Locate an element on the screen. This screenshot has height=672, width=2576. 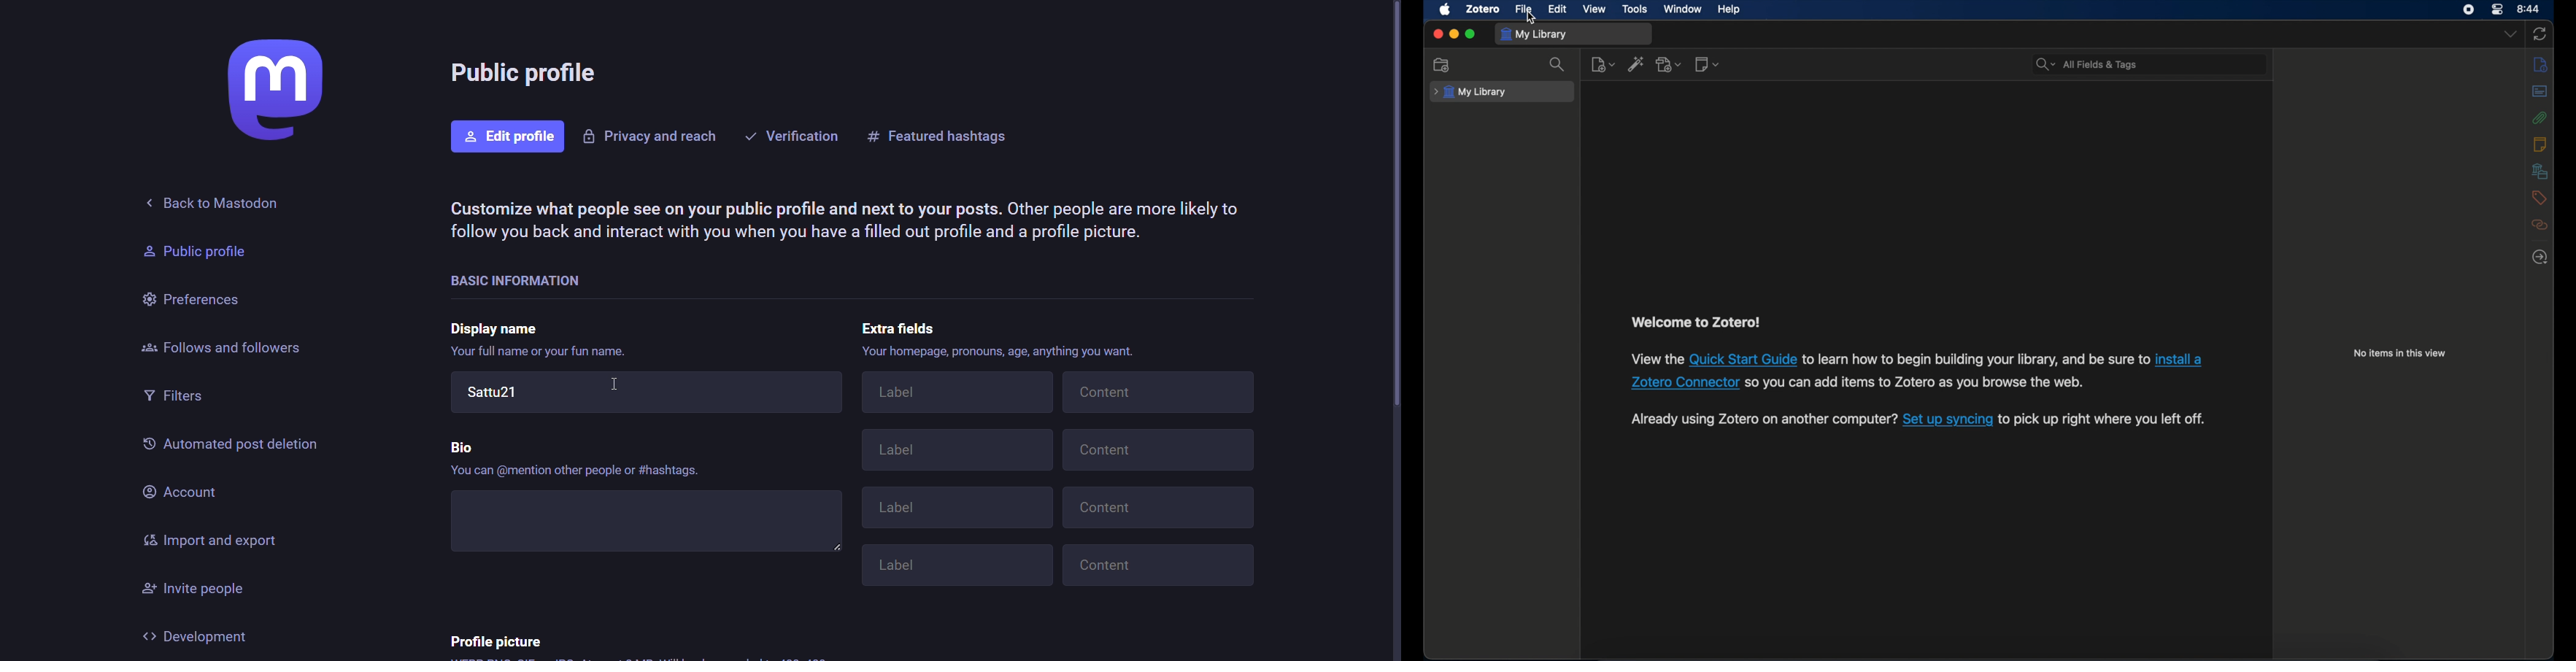
search is located at coordinates (1558, 65).